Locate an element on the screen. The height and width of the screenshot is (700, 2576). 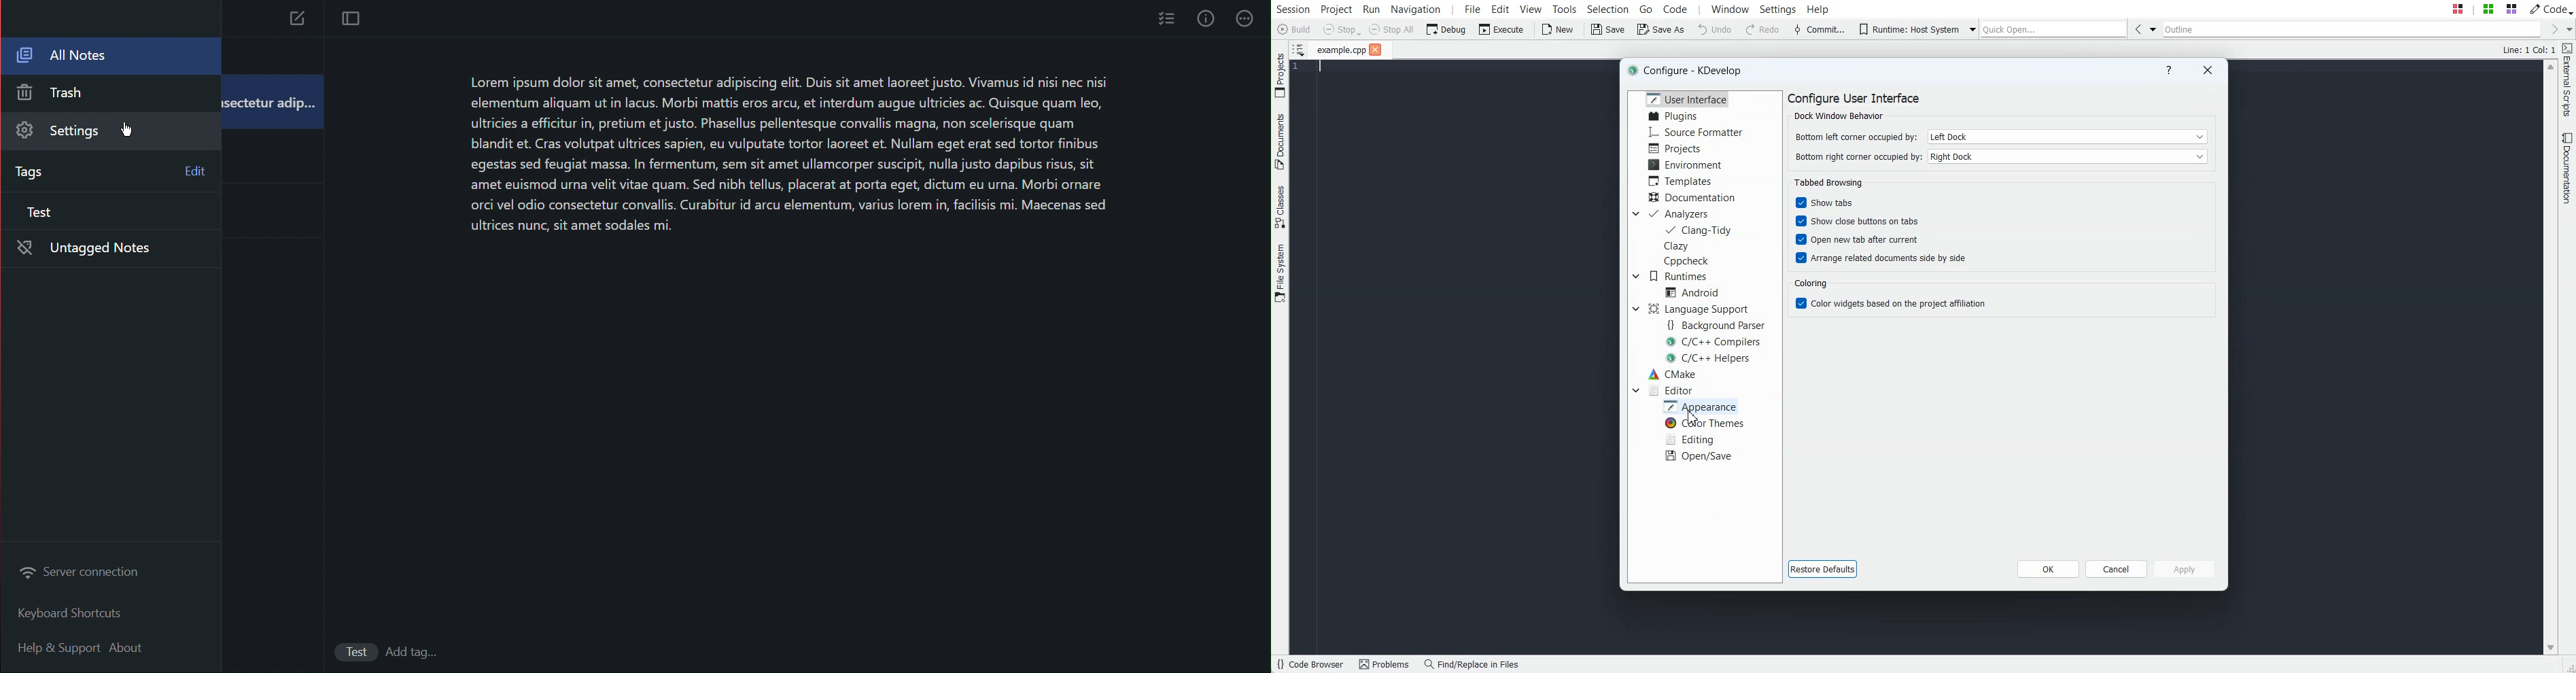
Text is located at coordinates (1853, 105).